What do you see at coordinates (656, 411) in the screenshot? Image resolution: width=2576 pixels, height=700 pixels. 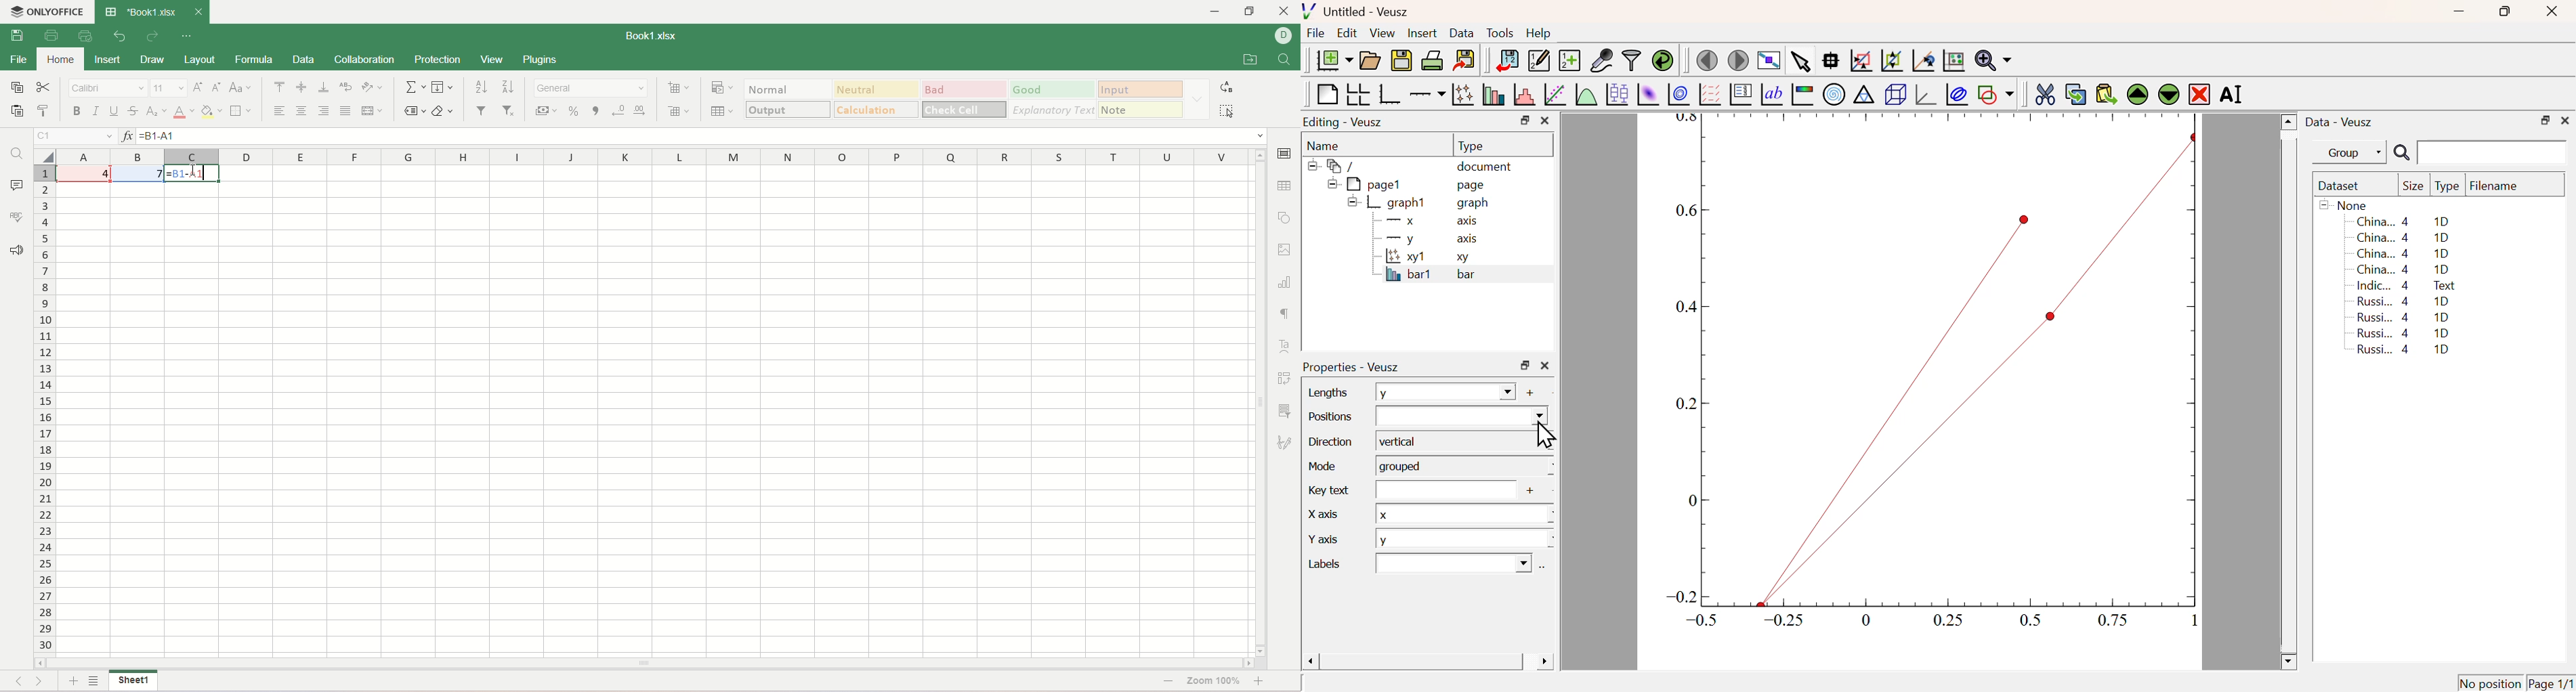 I see `worksheet` at bounding box center [656, 411].